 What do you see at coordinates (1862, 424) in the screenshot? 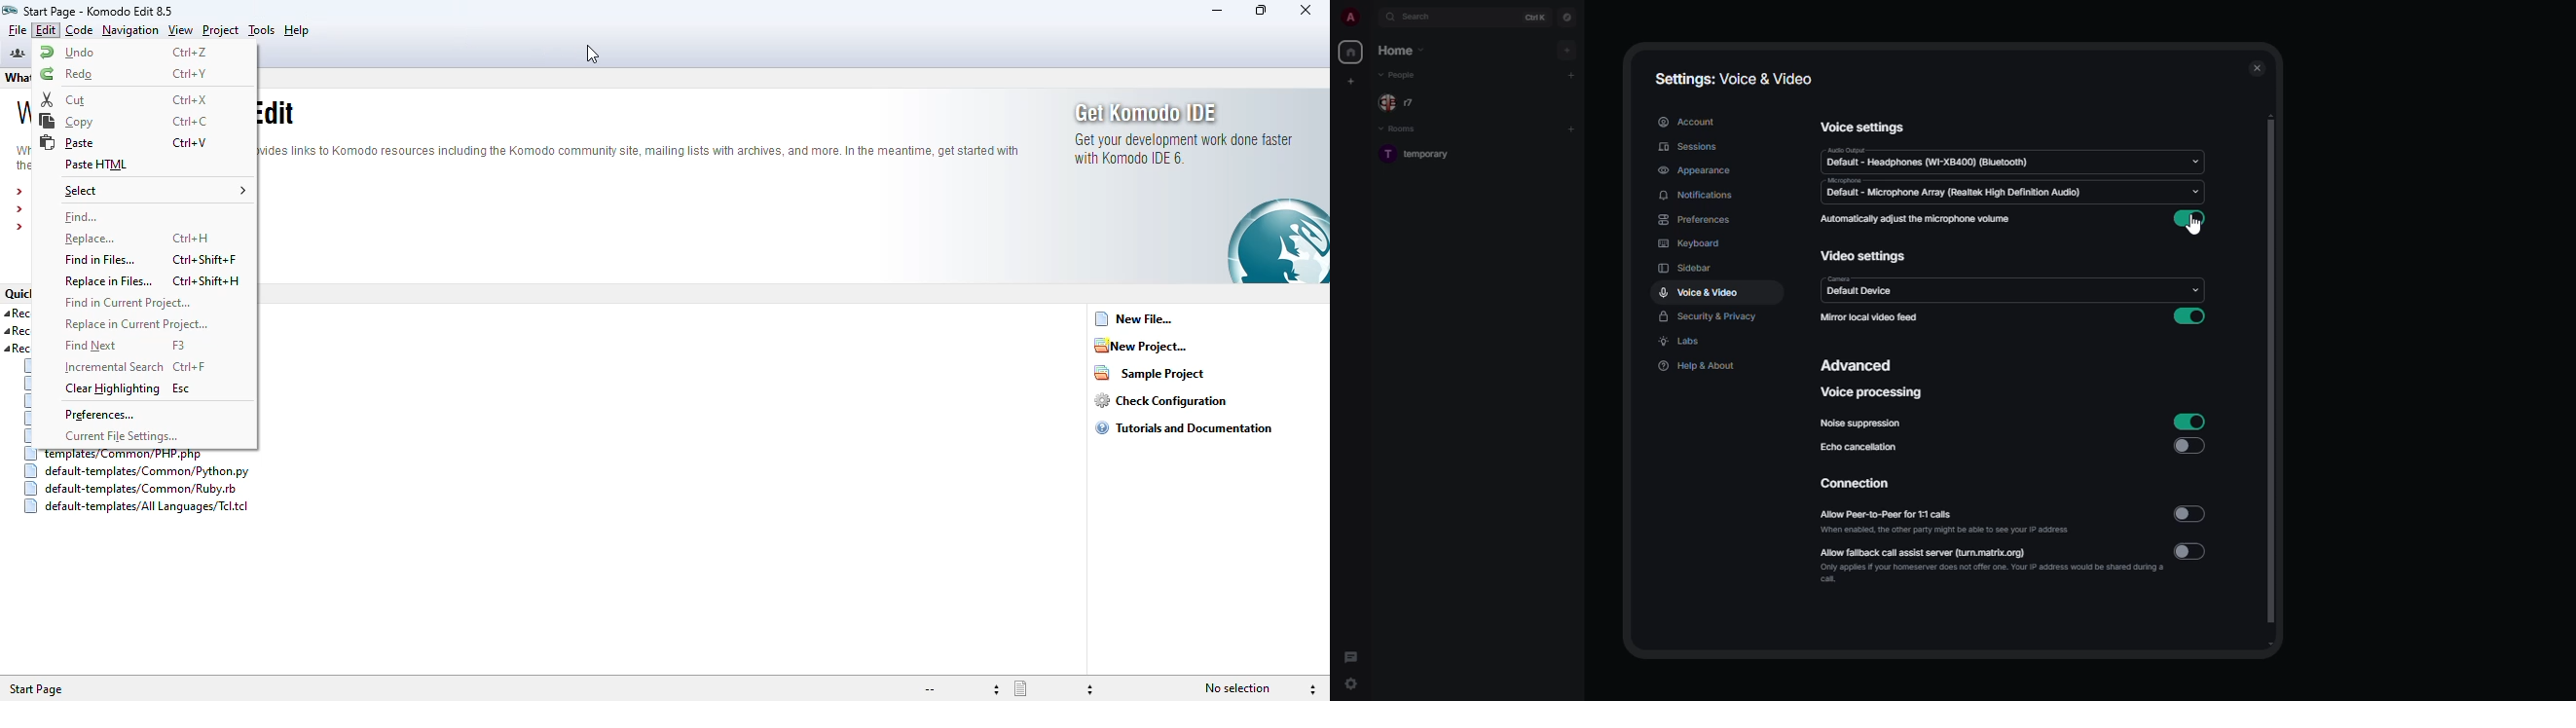
I see `noise suppression` at bounding box center [1862, 424].